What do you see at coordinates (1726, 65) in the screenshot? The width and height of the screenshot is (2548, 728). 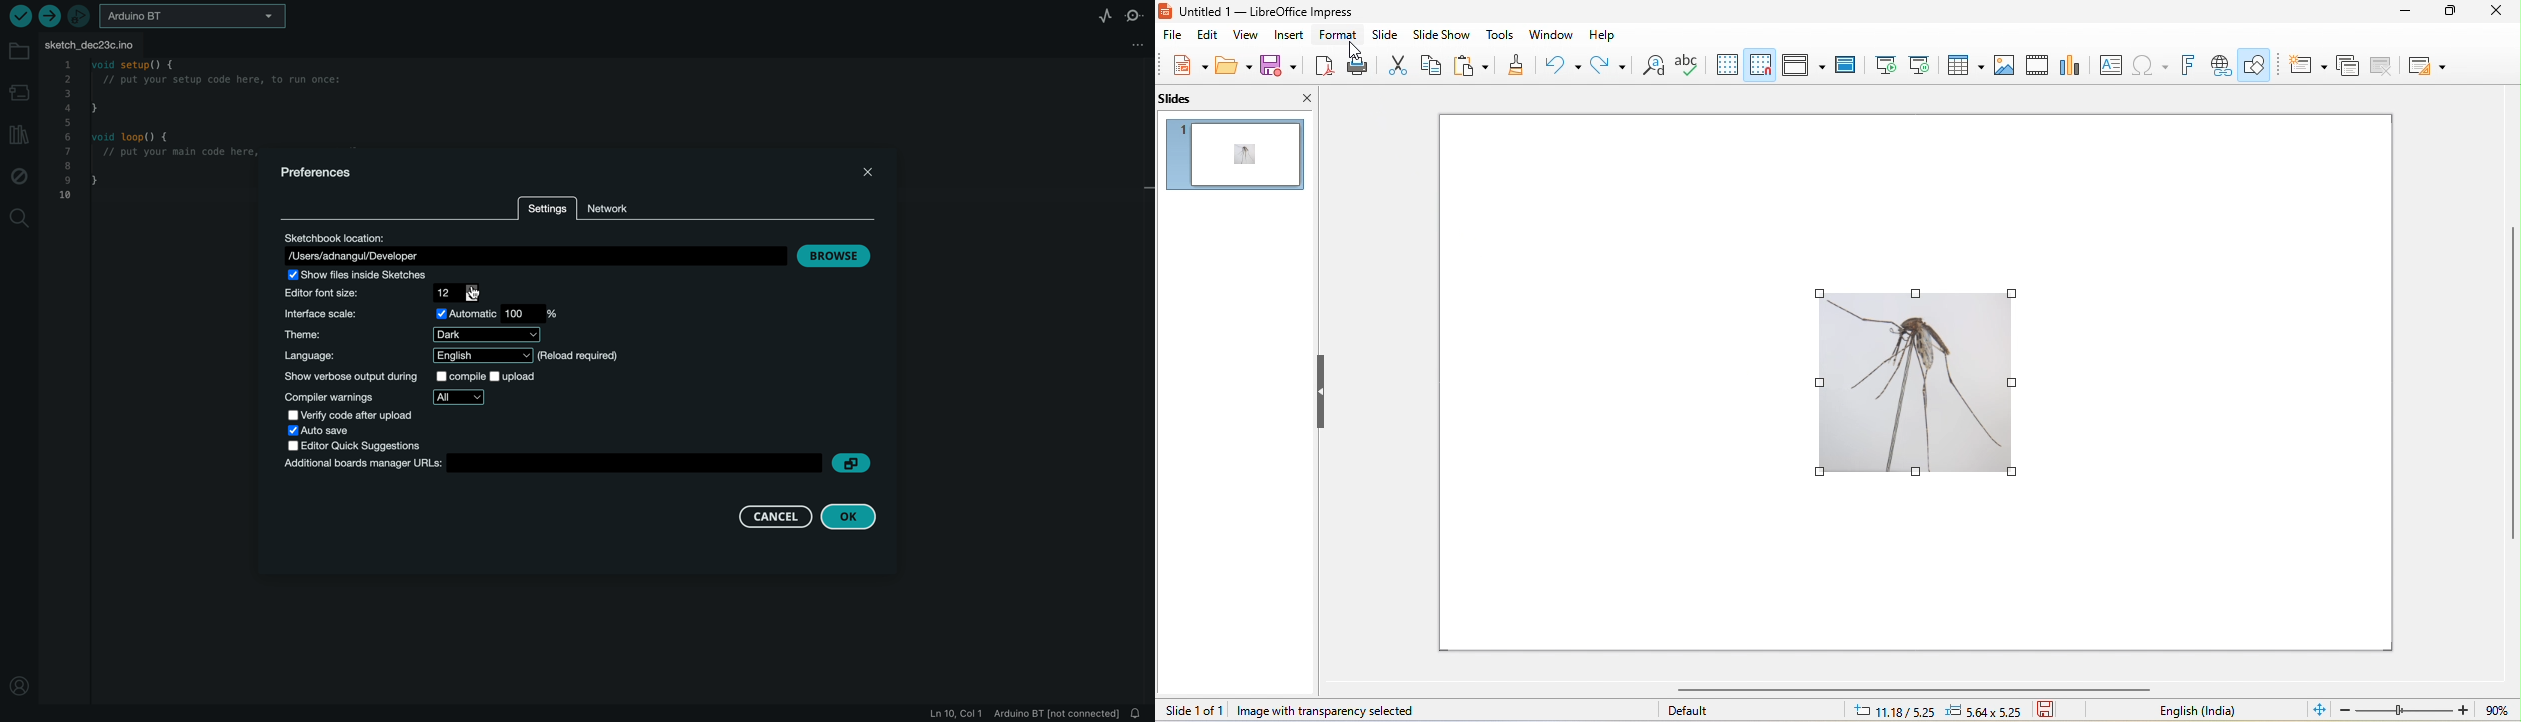 I see `display grid` at bounding box center [1726, 65].